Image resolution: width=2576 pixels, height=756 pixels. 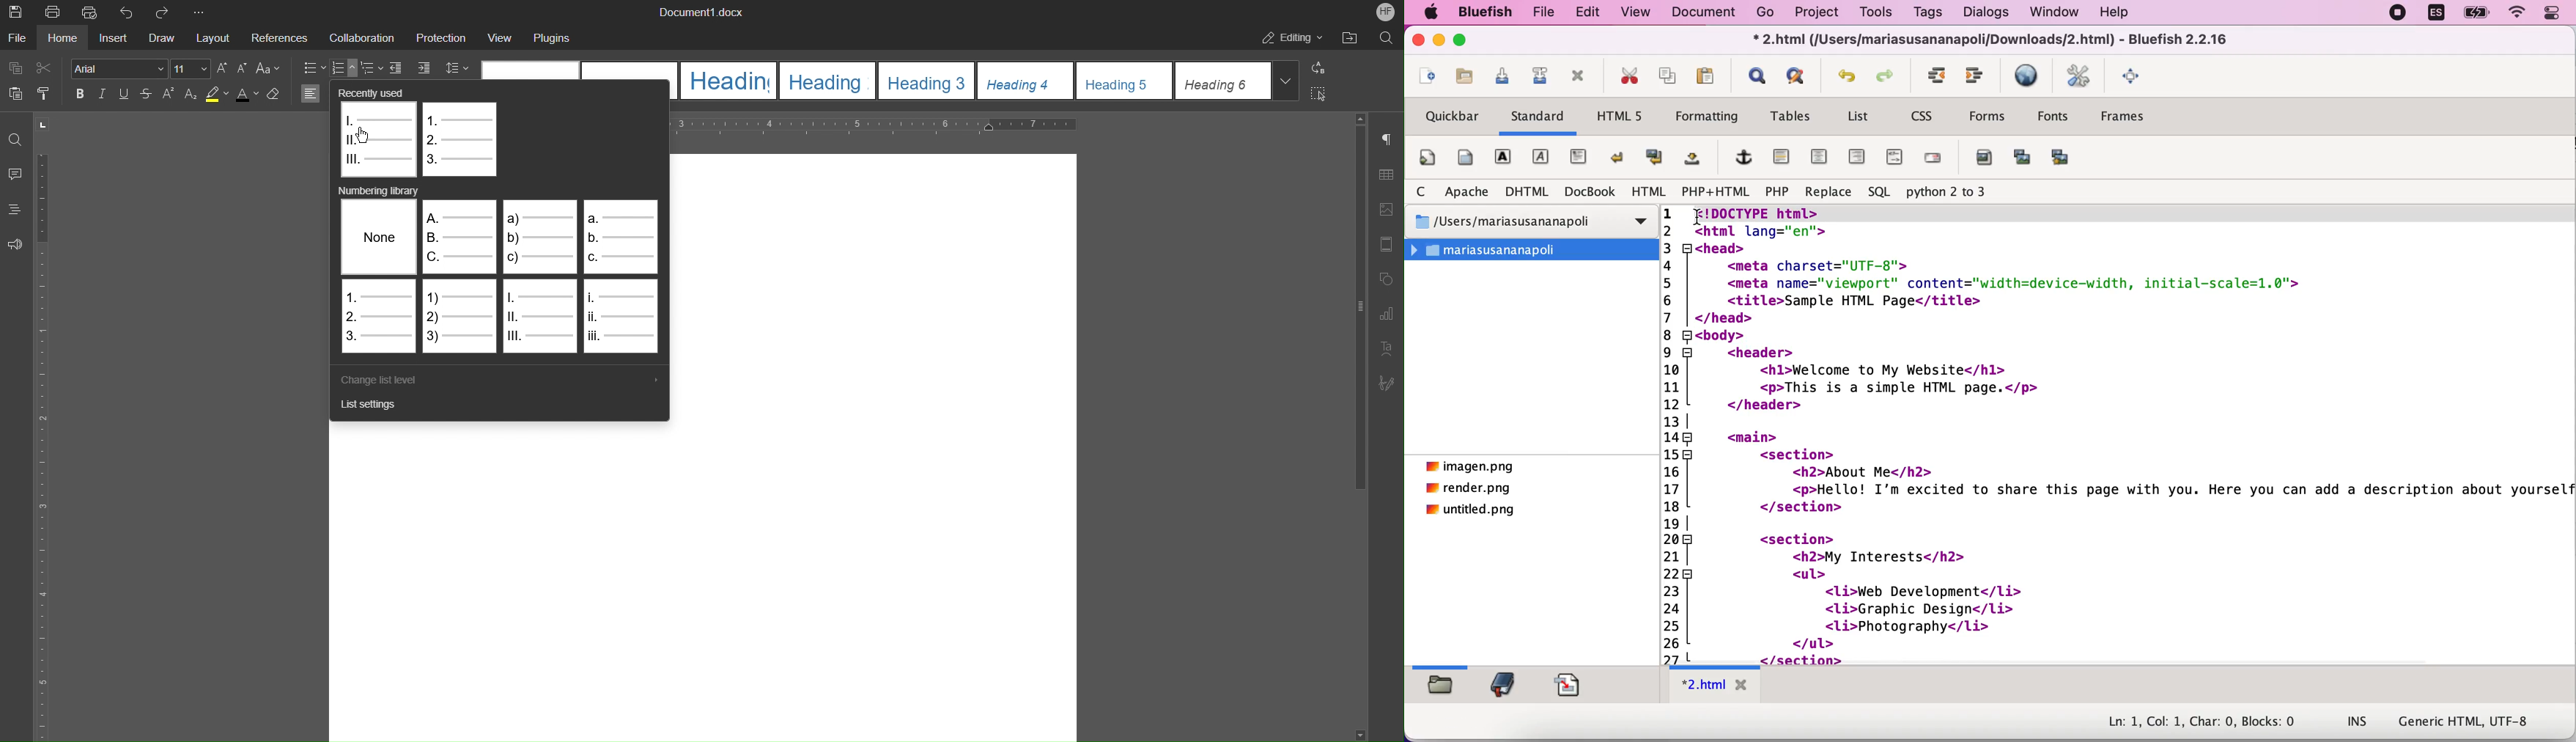 What do you see at coordinates (213, 38) in the screenshot?
I see `Layout` at bounding box center [213, 38].